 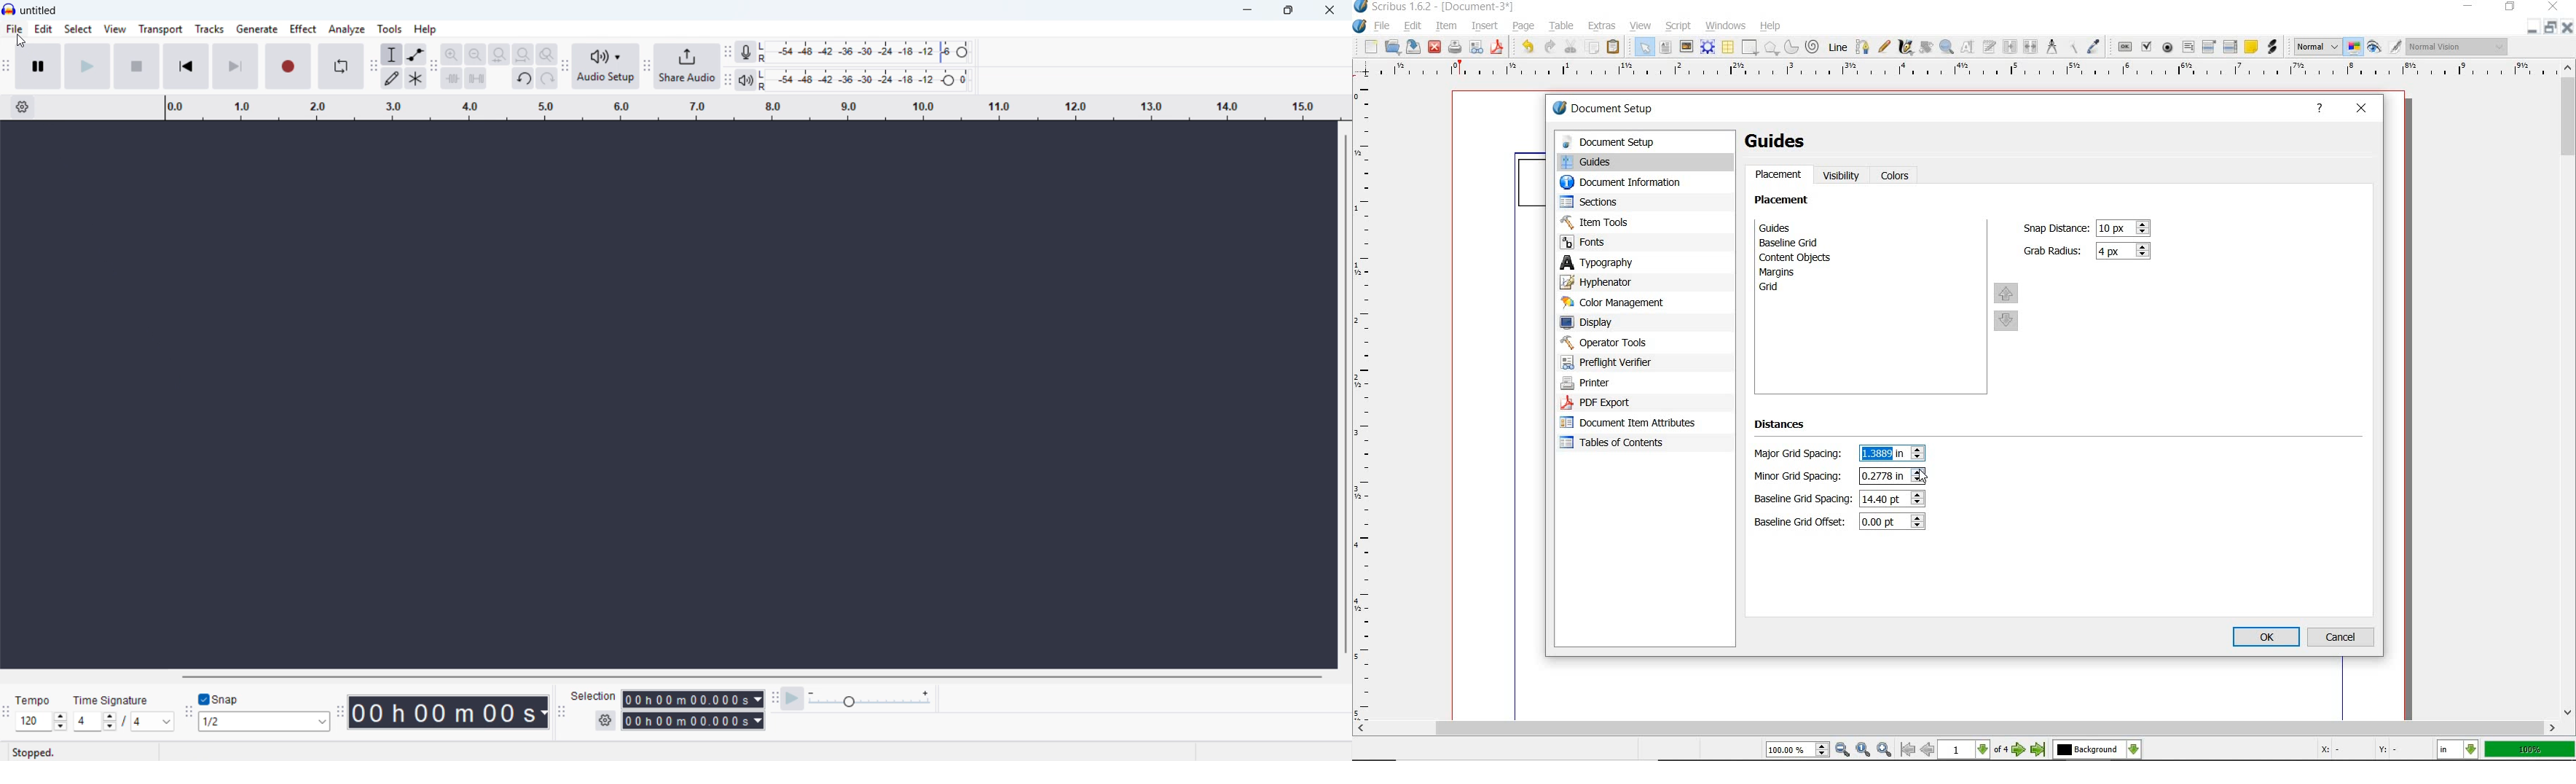 I want to click on restore, so click(x=2552, y=28).